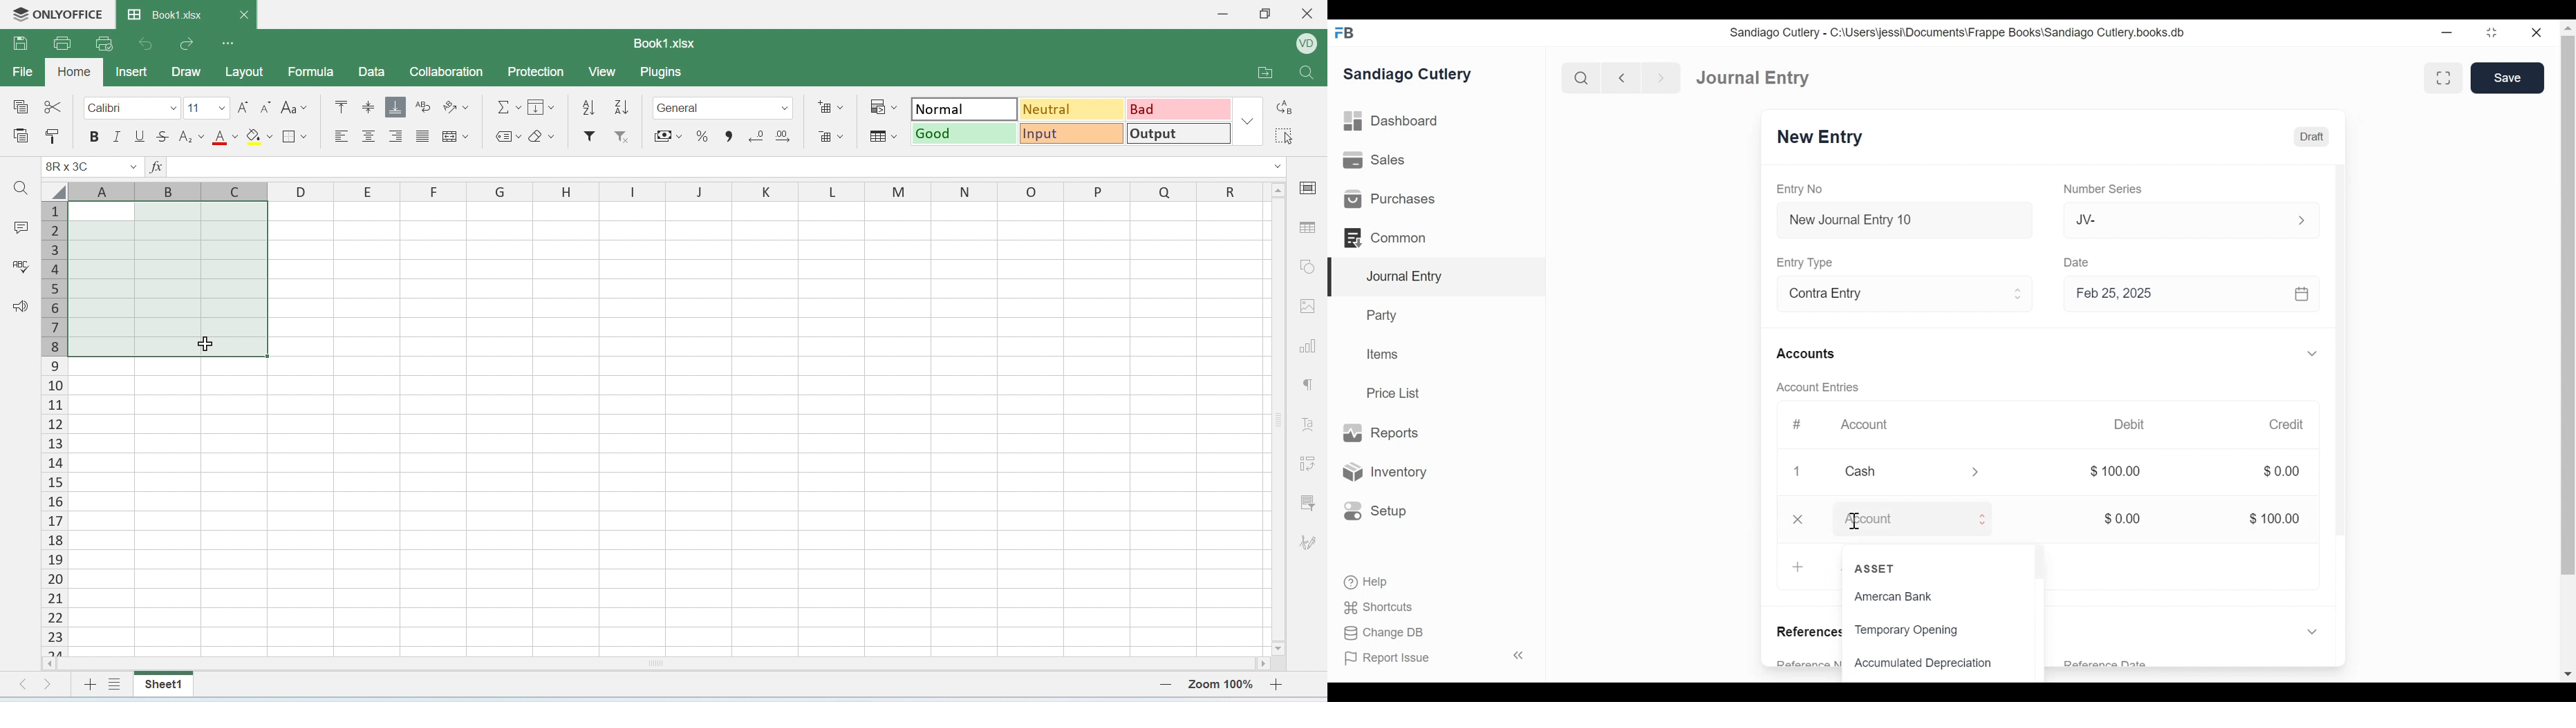 This screenshot has height=728, width=2576. Describe the element at coordinates (1755, 79) in the screenshot. I see `Journal Entry` at that location.